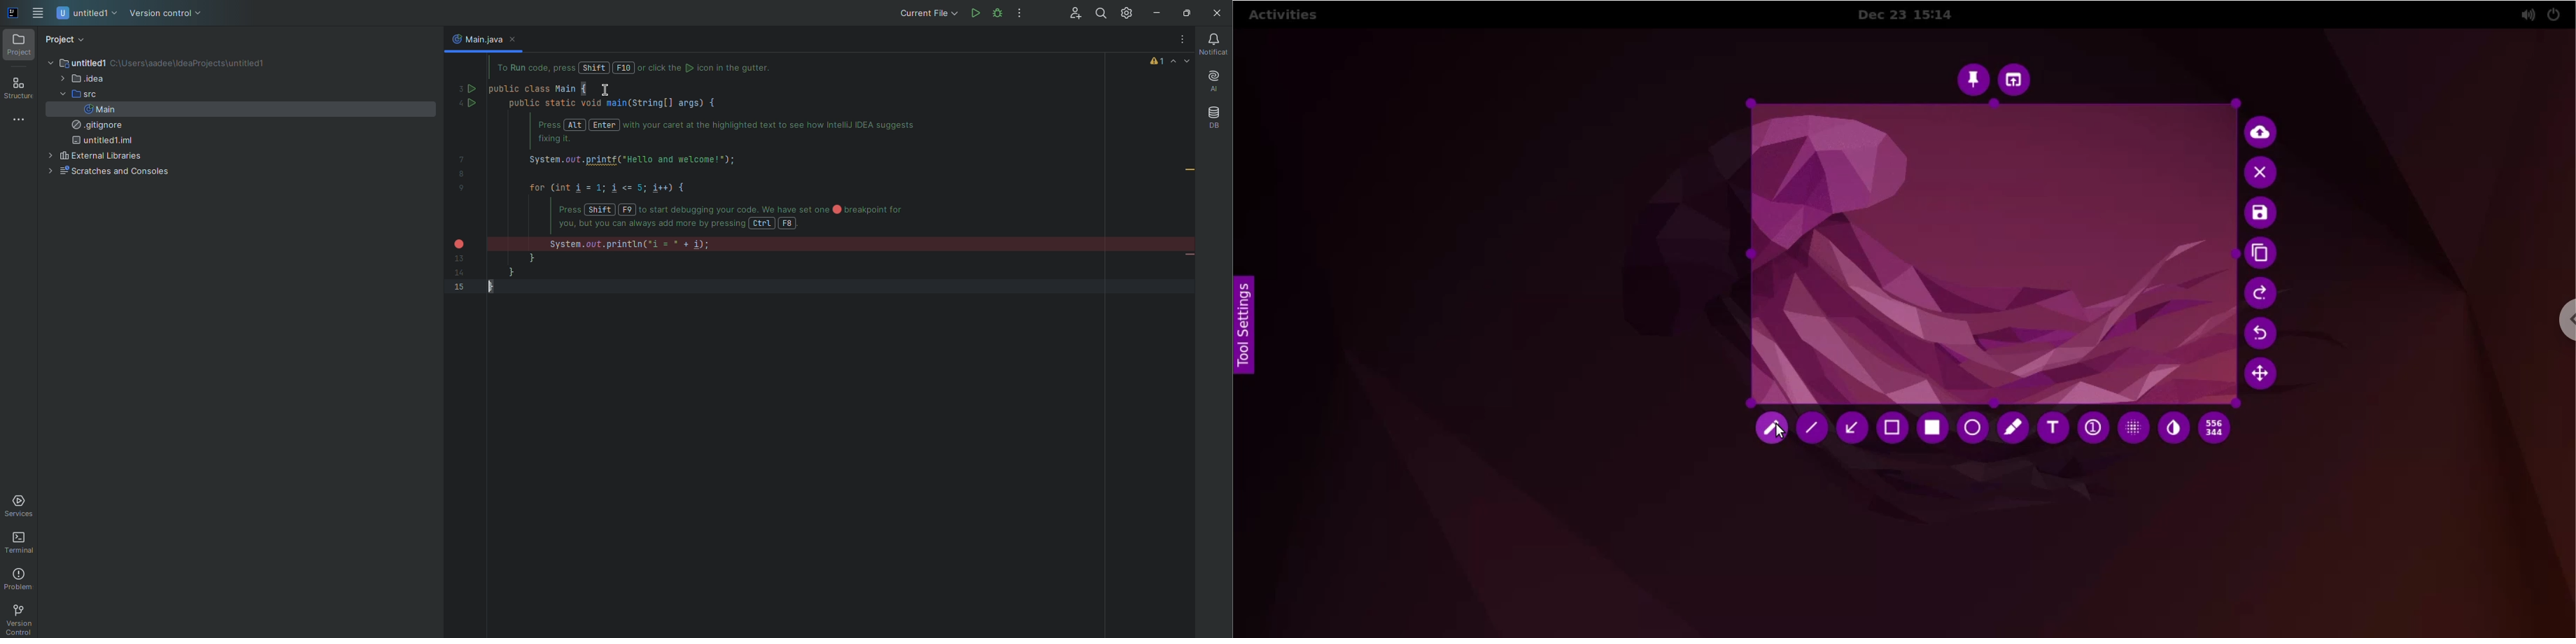 Image resolution: width=2576 pixels, height=644 pixels. What do you see at coordinates (2217, 430) in the screenshot?
I see `x and y coordinates` at bounding box center [2217, 430].